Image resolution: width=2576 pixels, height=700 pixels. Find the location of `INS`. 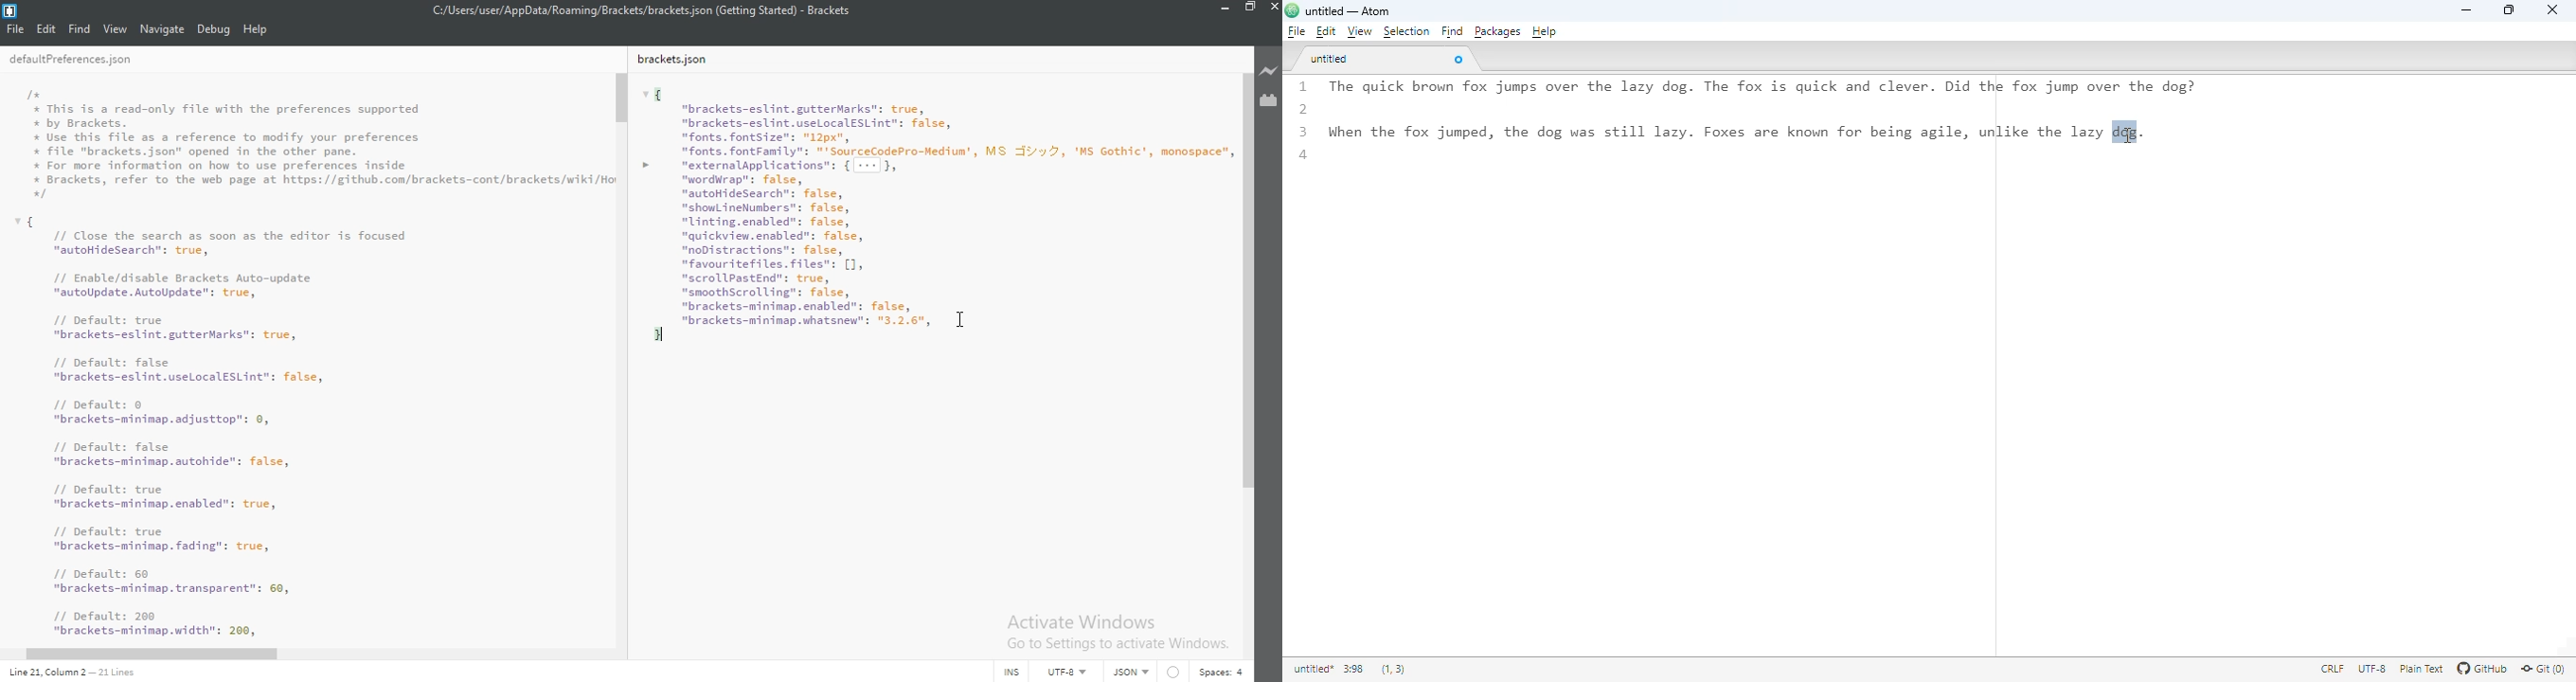

INS is located at coordinates (1012, 671).